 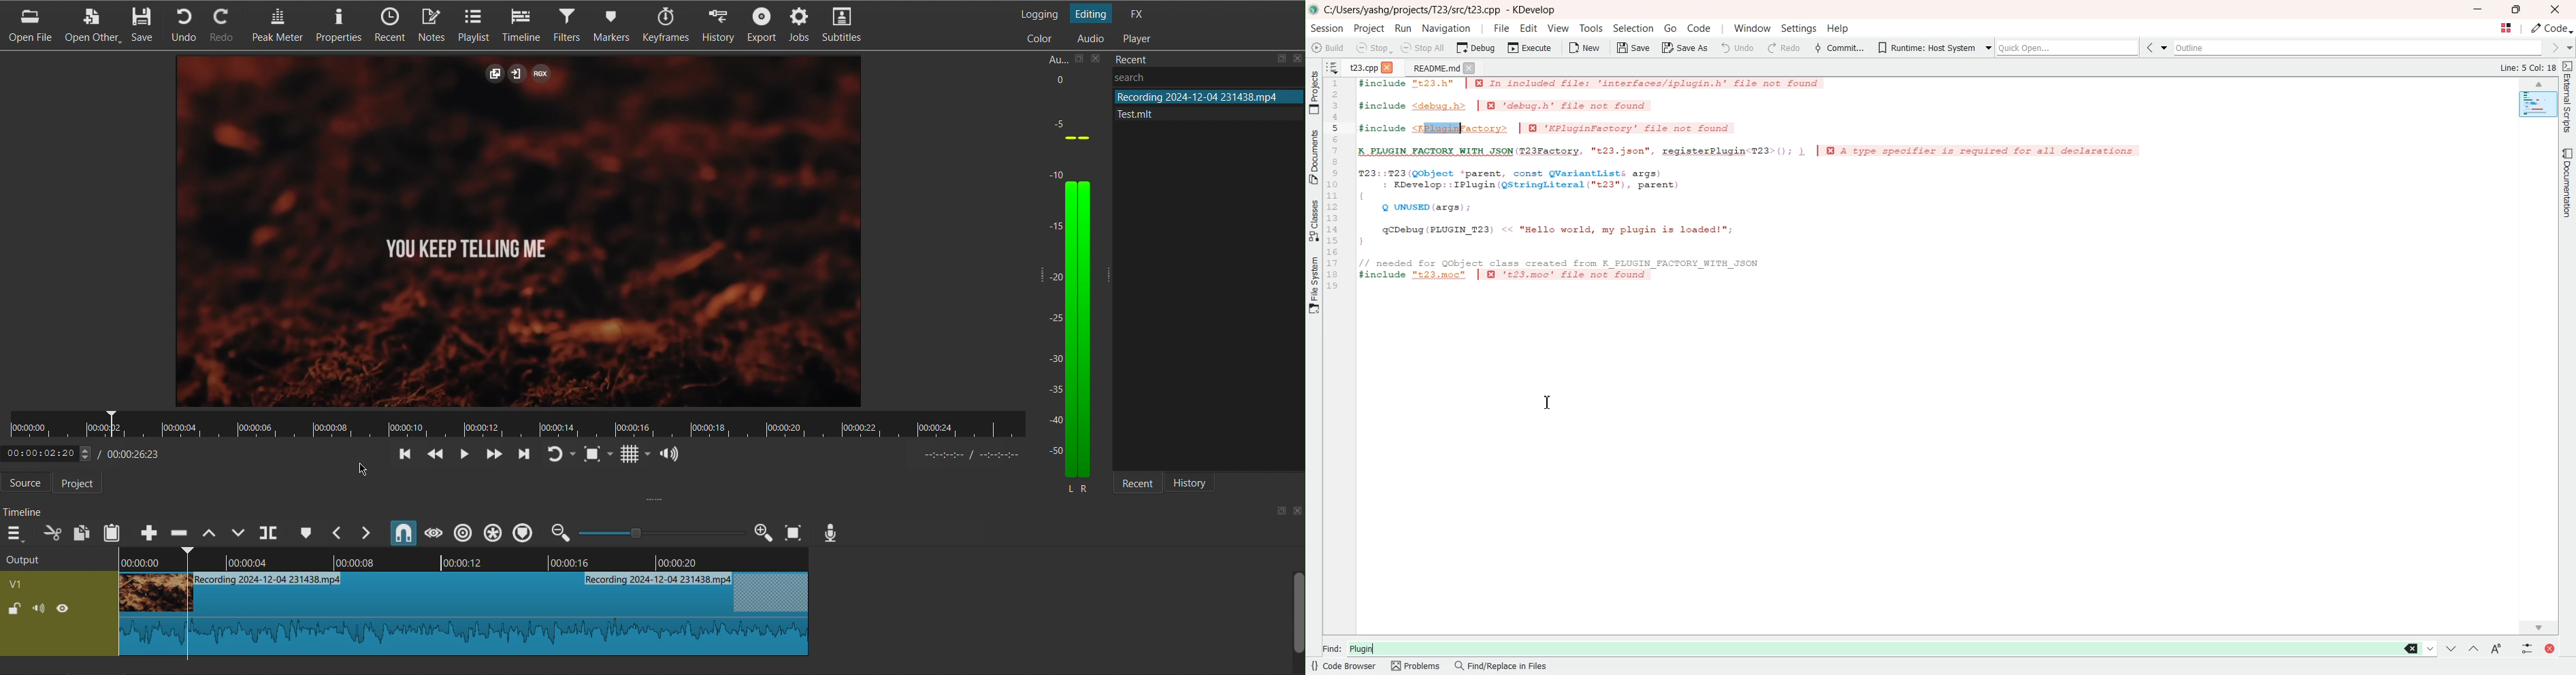 I want to click on Undo, so click(x=1738, y=47).